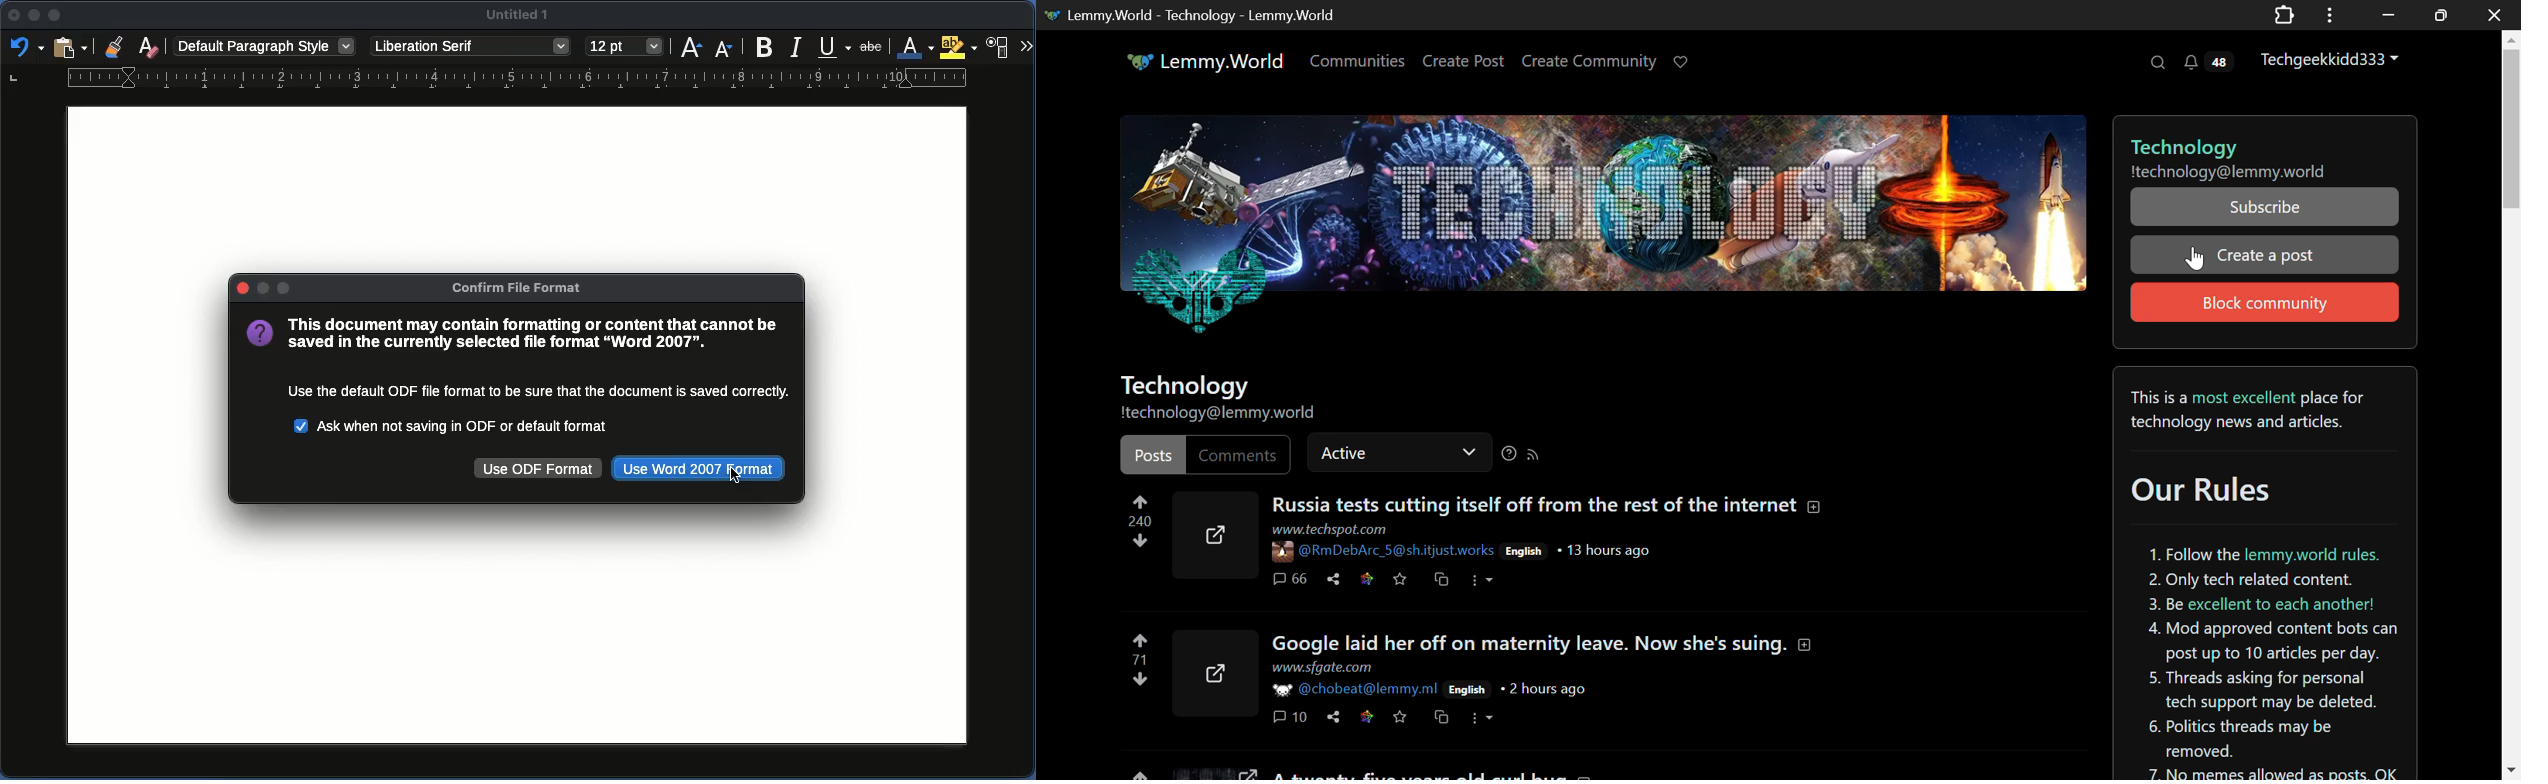  Describe the element at coordinates (1151, 453) in the screenshot. I see `Posts ` at that location.